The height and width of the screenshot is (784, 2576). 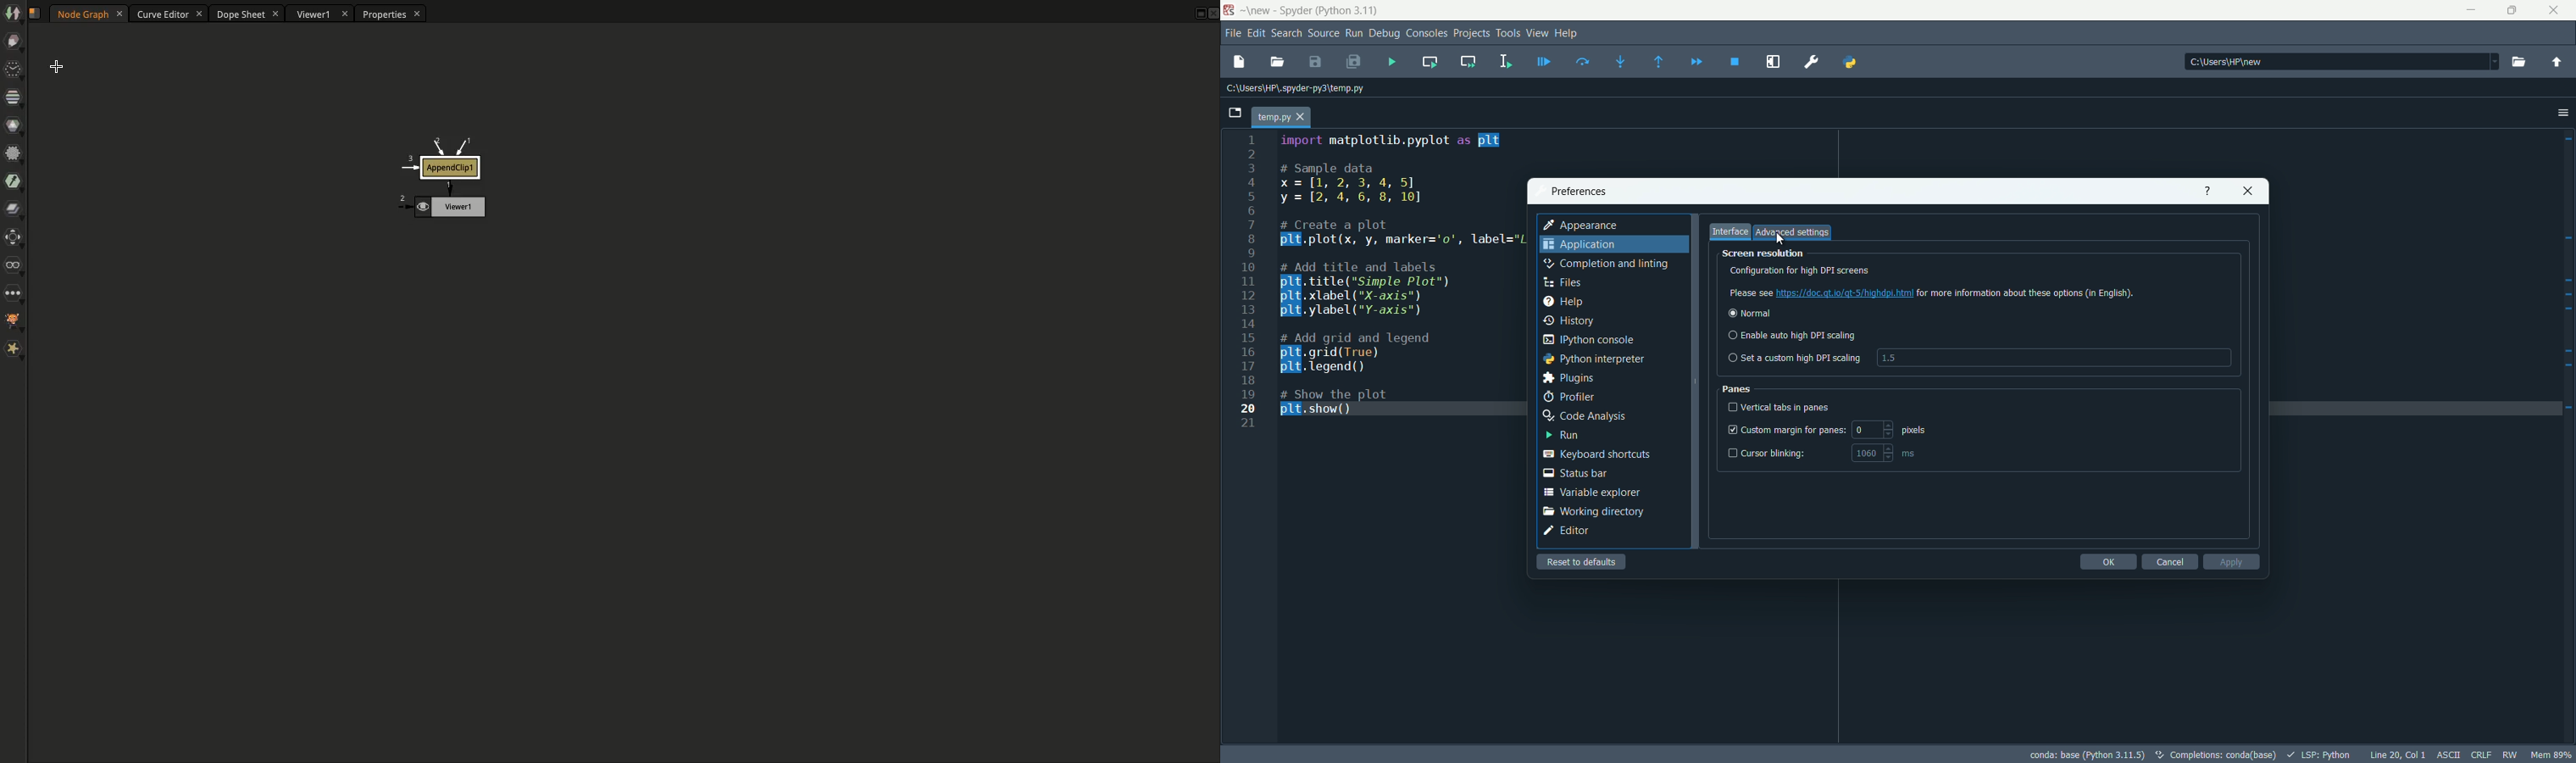 I want to click on continue debugging until next breakpoint, so click(x=1695, y=63).